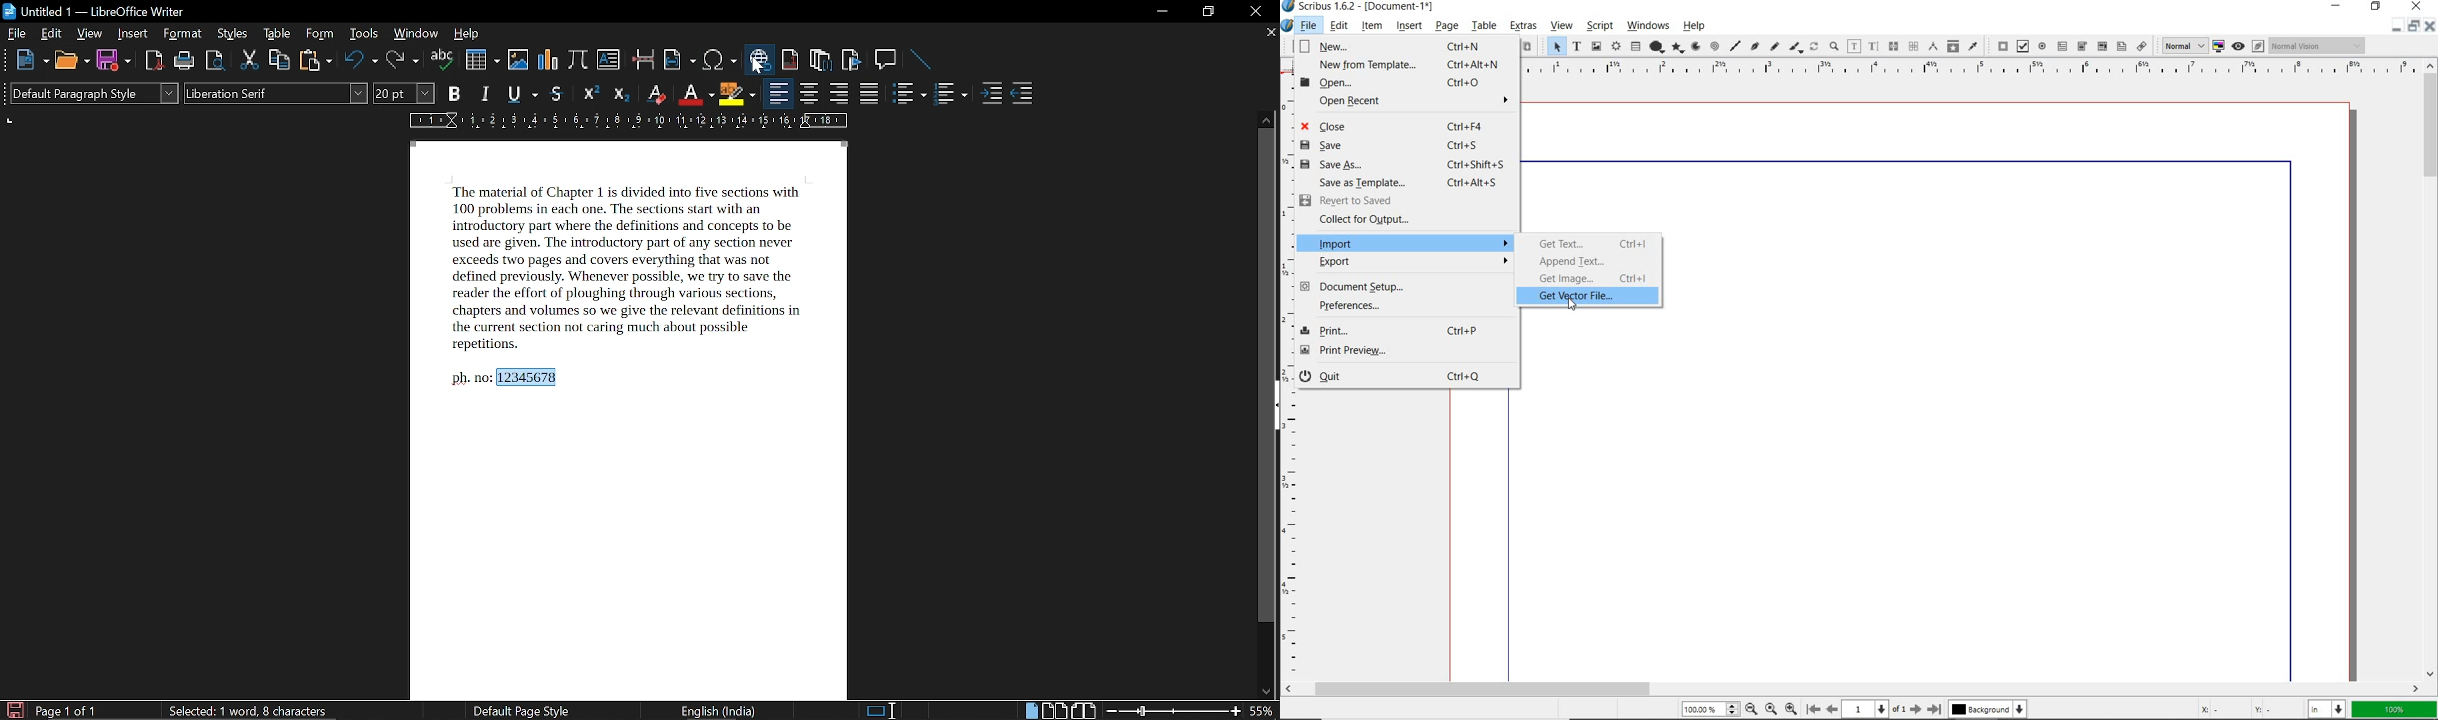 The height and width of the screenshot is (728, 2464). What do you see at coordinates (718, 60) in the screenshot?
I see `insert symbol` at bounding box center [718, 60].